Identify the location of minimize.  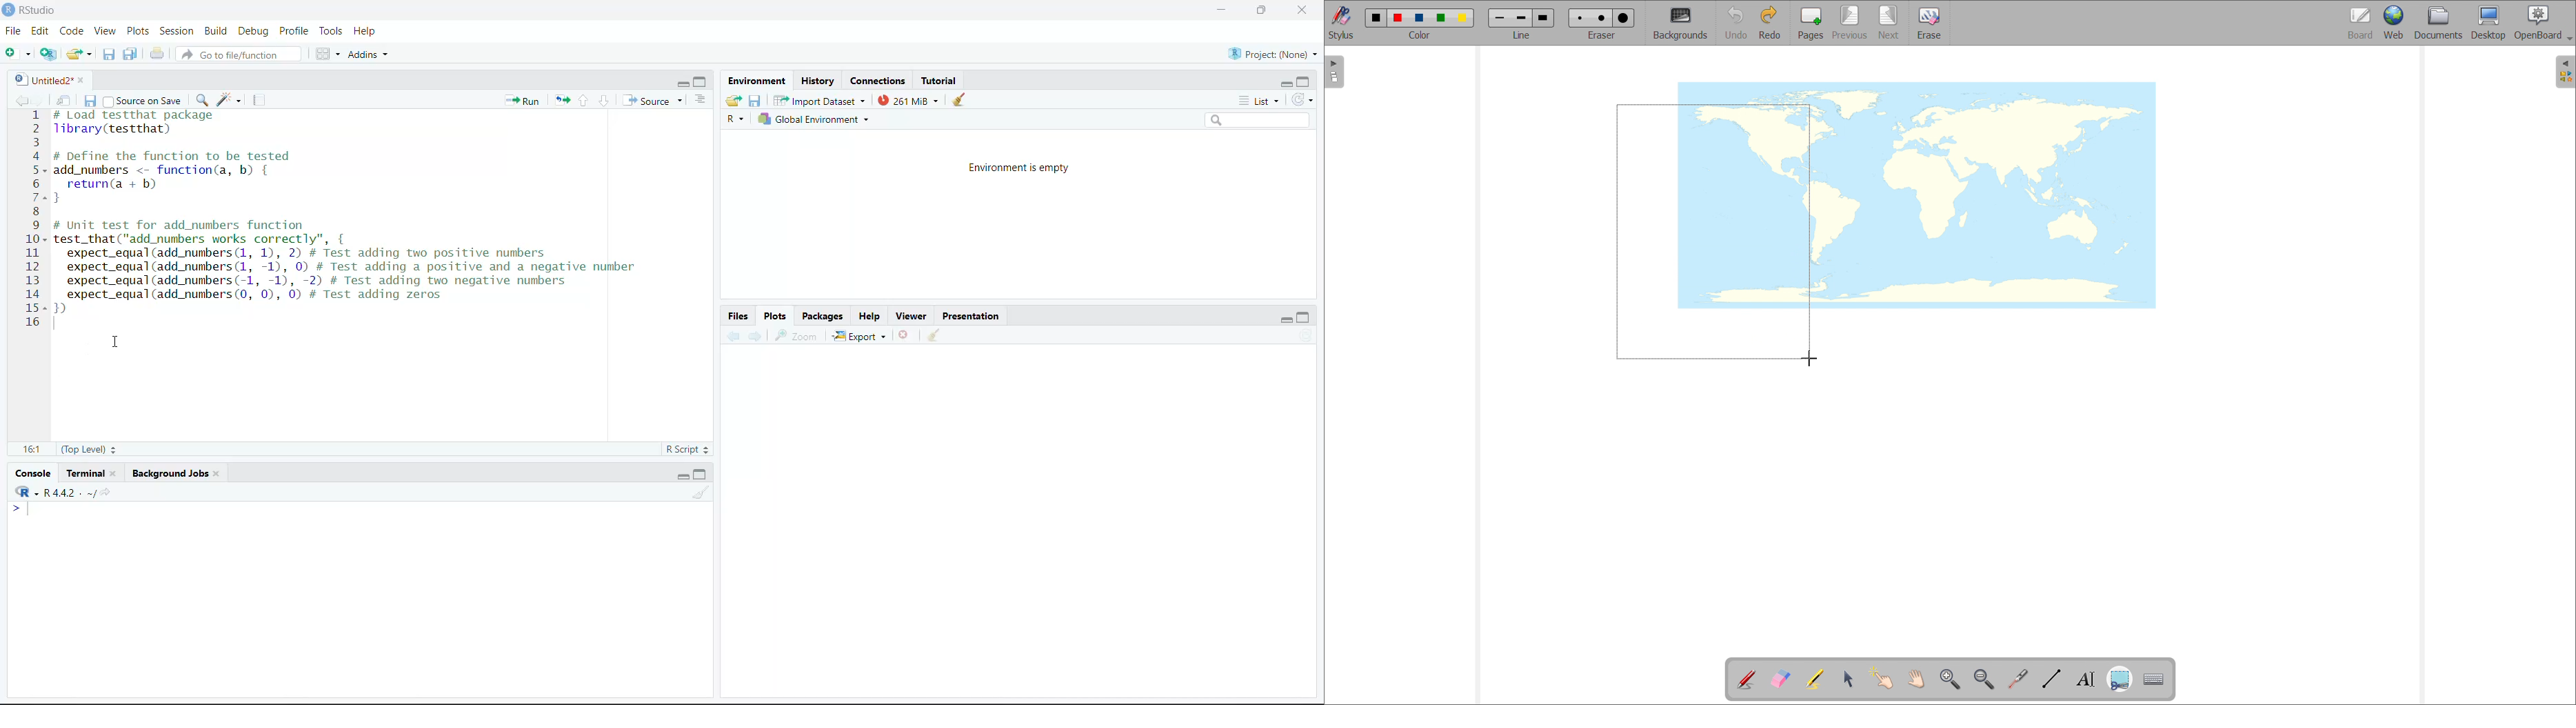
(1285, 83).